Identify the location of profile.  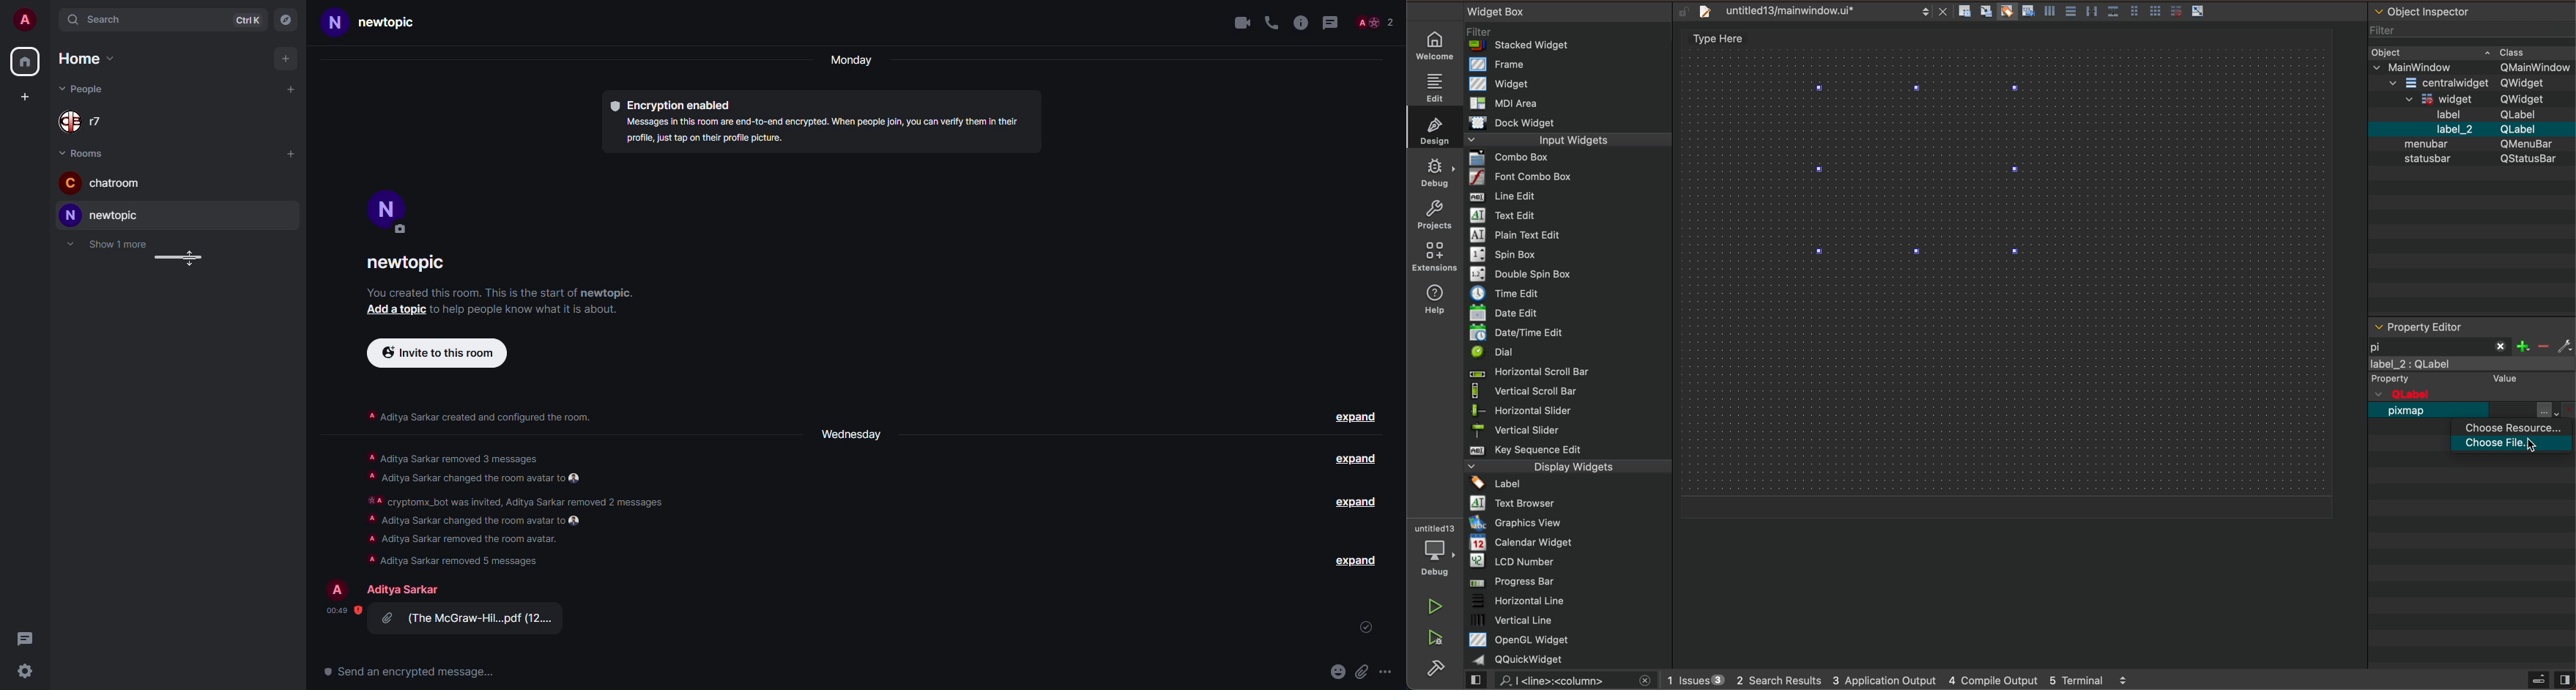
(23, 19).